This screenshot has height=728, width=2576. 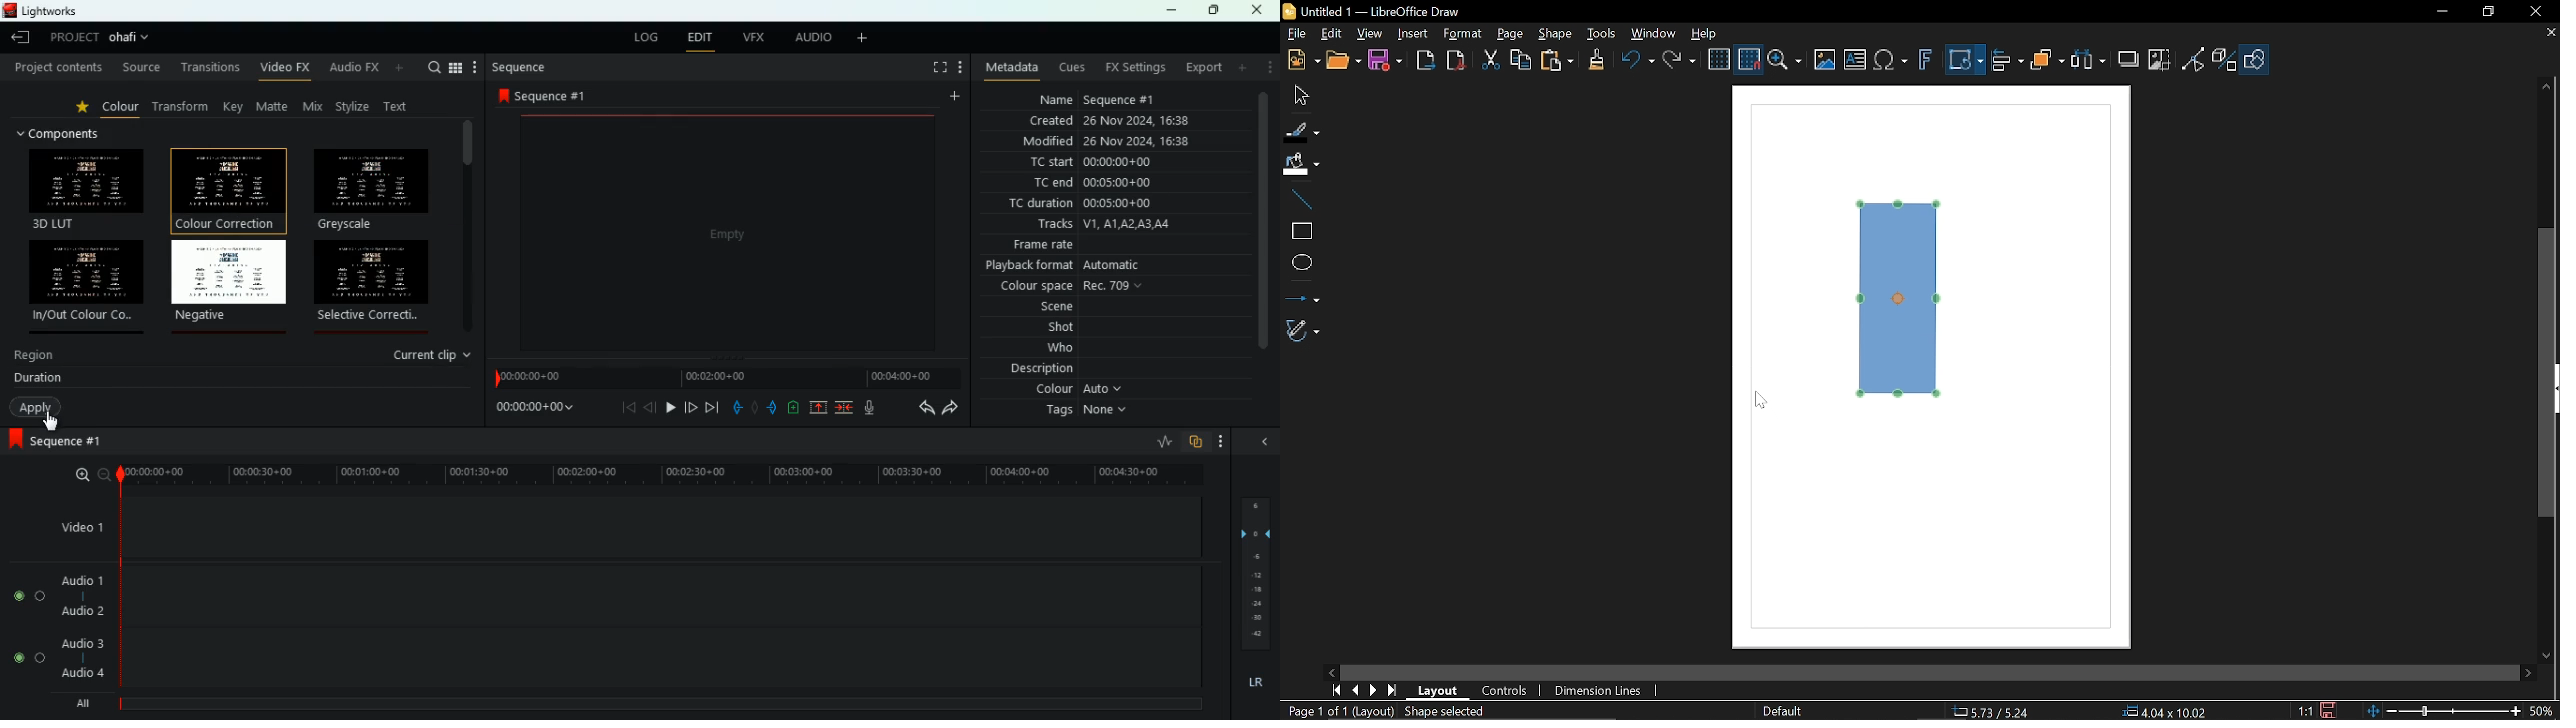 What do you see at coordinates (1596, 61) in the screenshot?
I see `Clone` at bounding box center [1596, 61].